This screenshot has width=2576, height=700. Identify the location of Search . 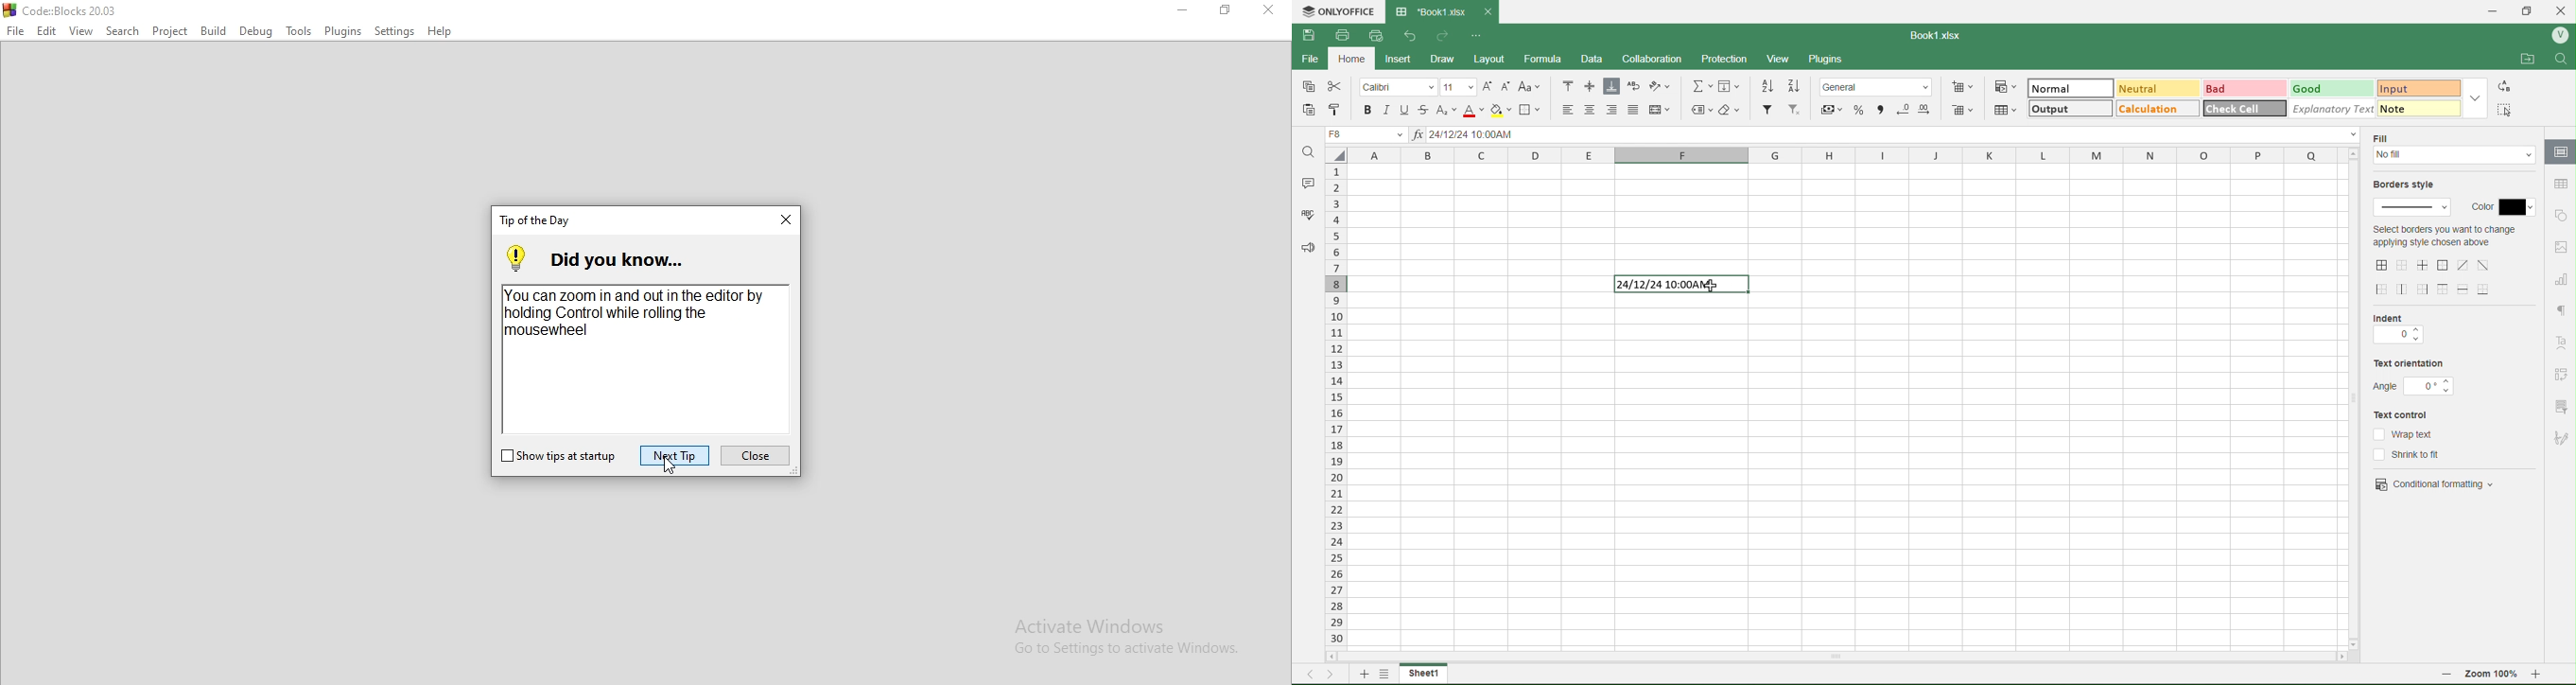
(122, 30).